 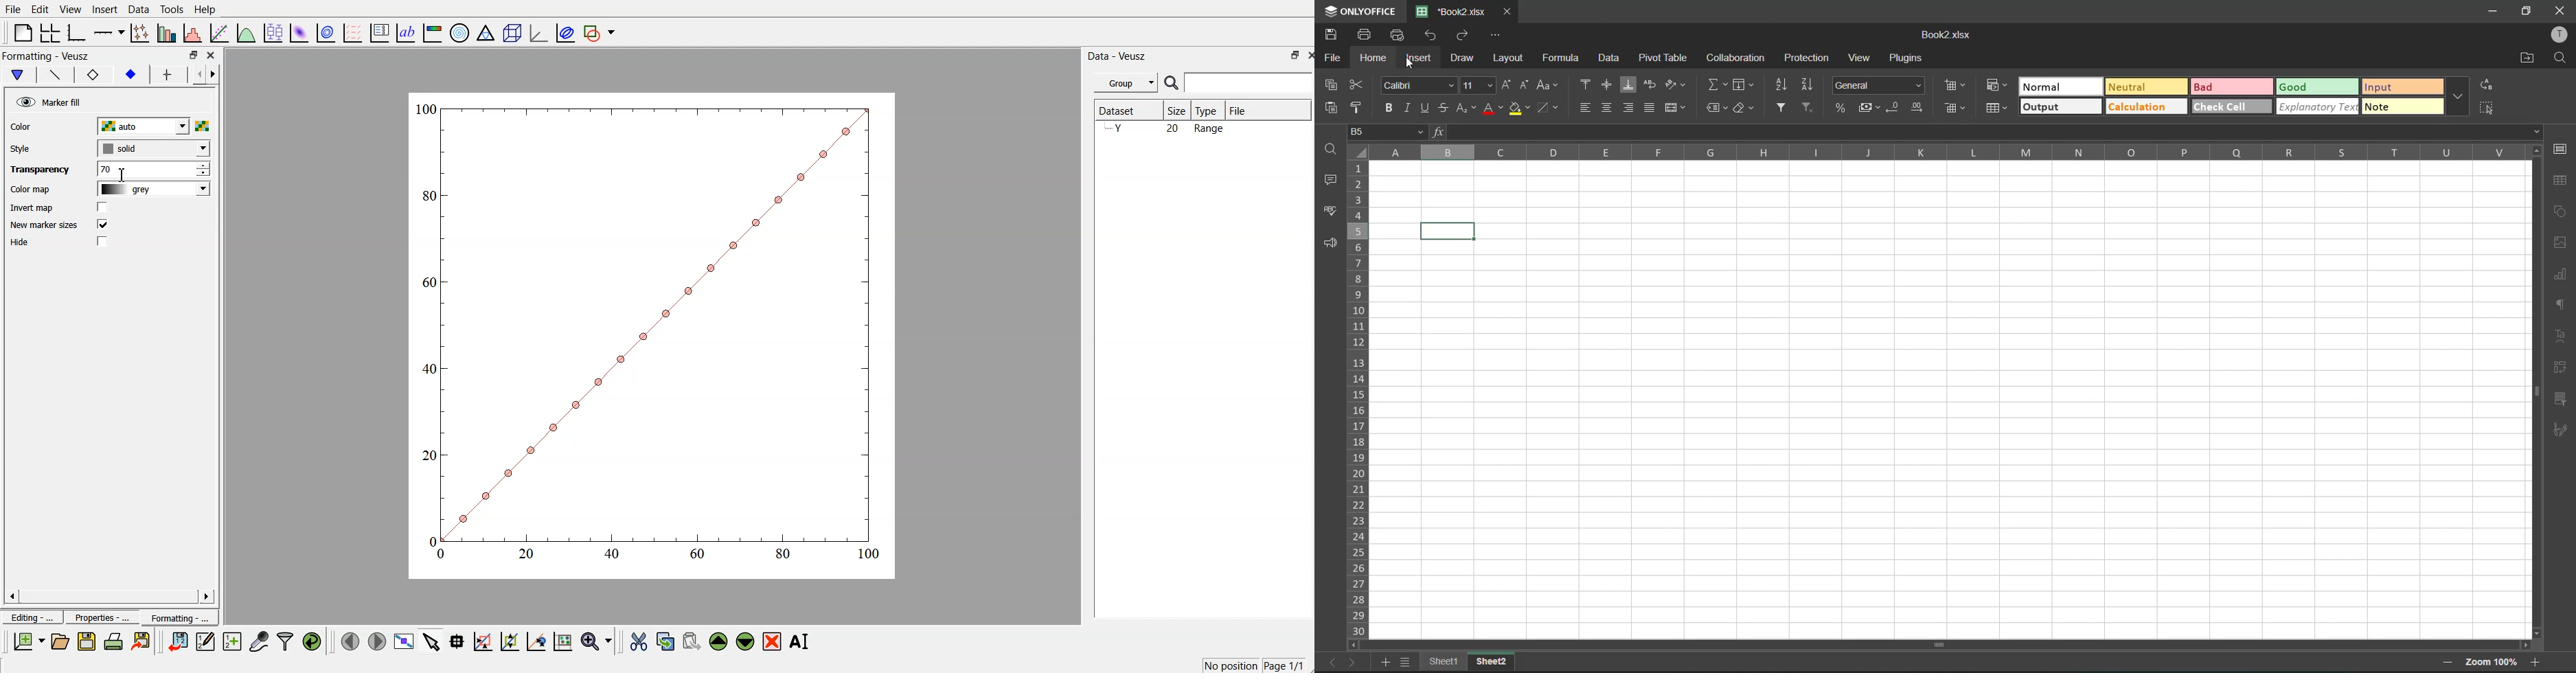 What do you see at coordinates (654, 334) in the screenshot?
I see `page` at bounding box center [654, 334].